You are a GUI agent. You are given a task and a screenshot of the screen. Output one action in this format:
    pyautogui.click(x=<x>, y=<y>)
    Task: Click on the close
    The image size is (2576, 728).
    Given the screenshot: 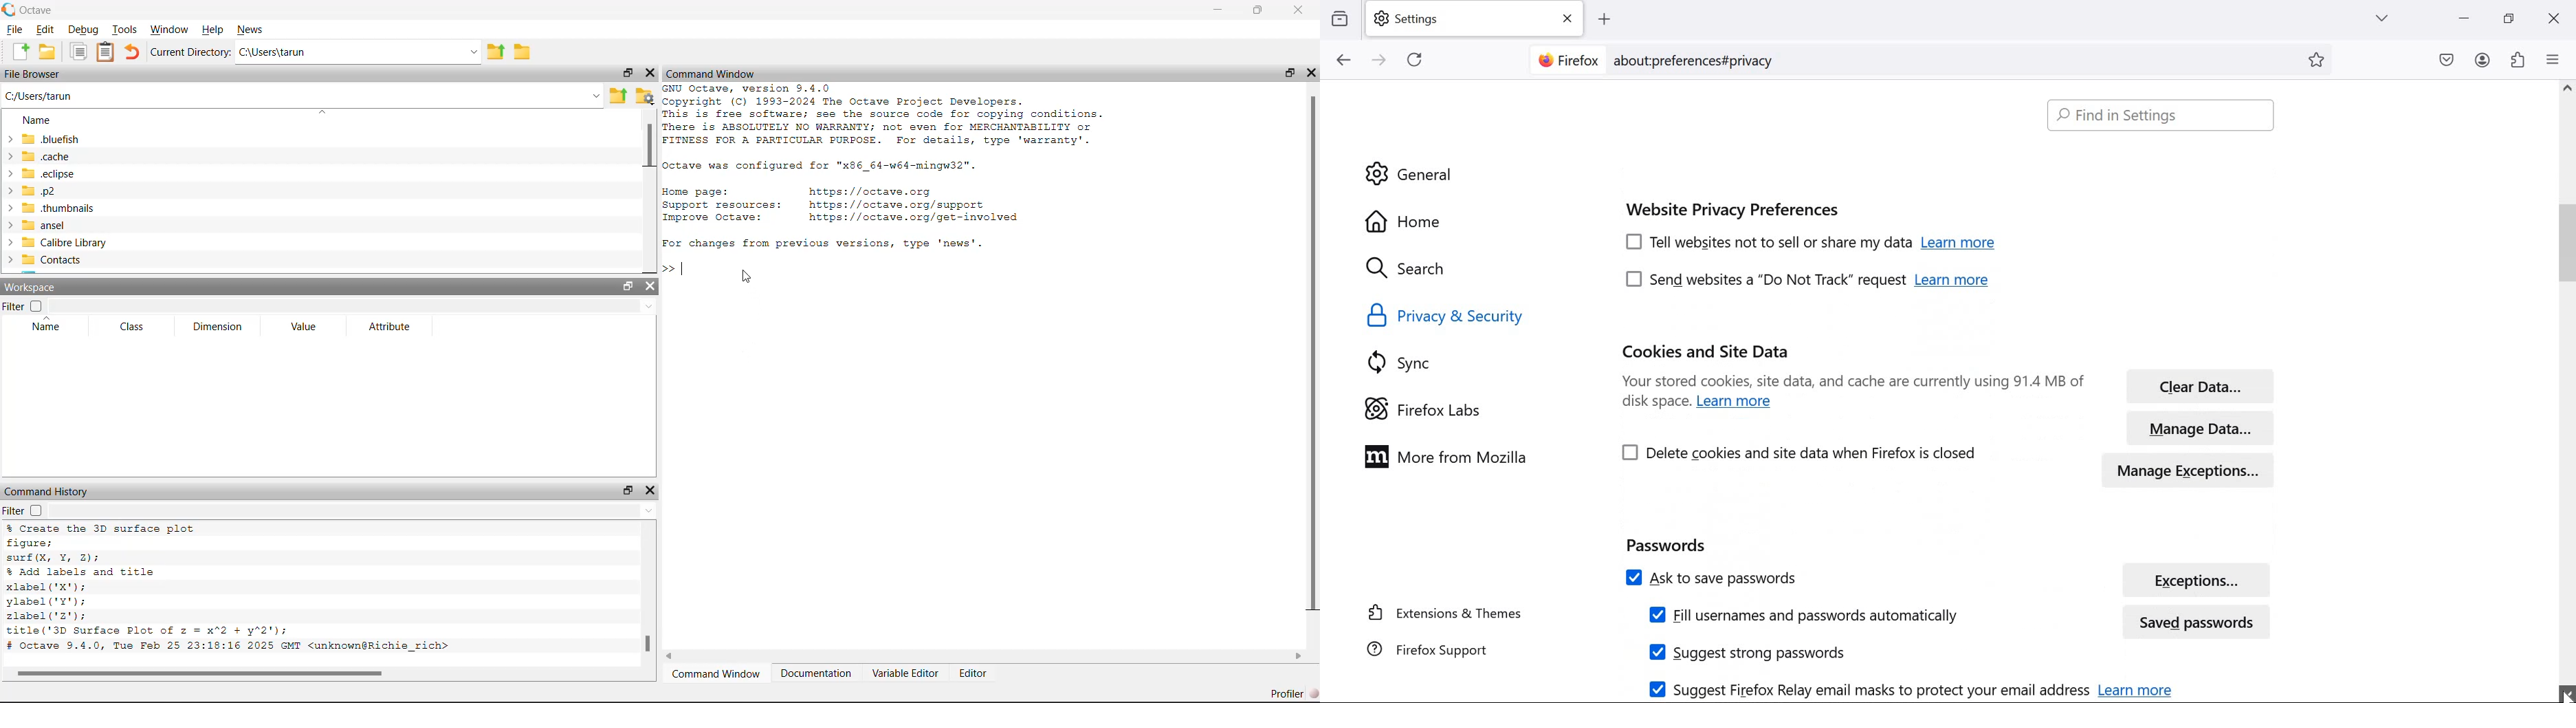 What is the action you would take?
    pyautogui.click(x=2552, y=20)
    